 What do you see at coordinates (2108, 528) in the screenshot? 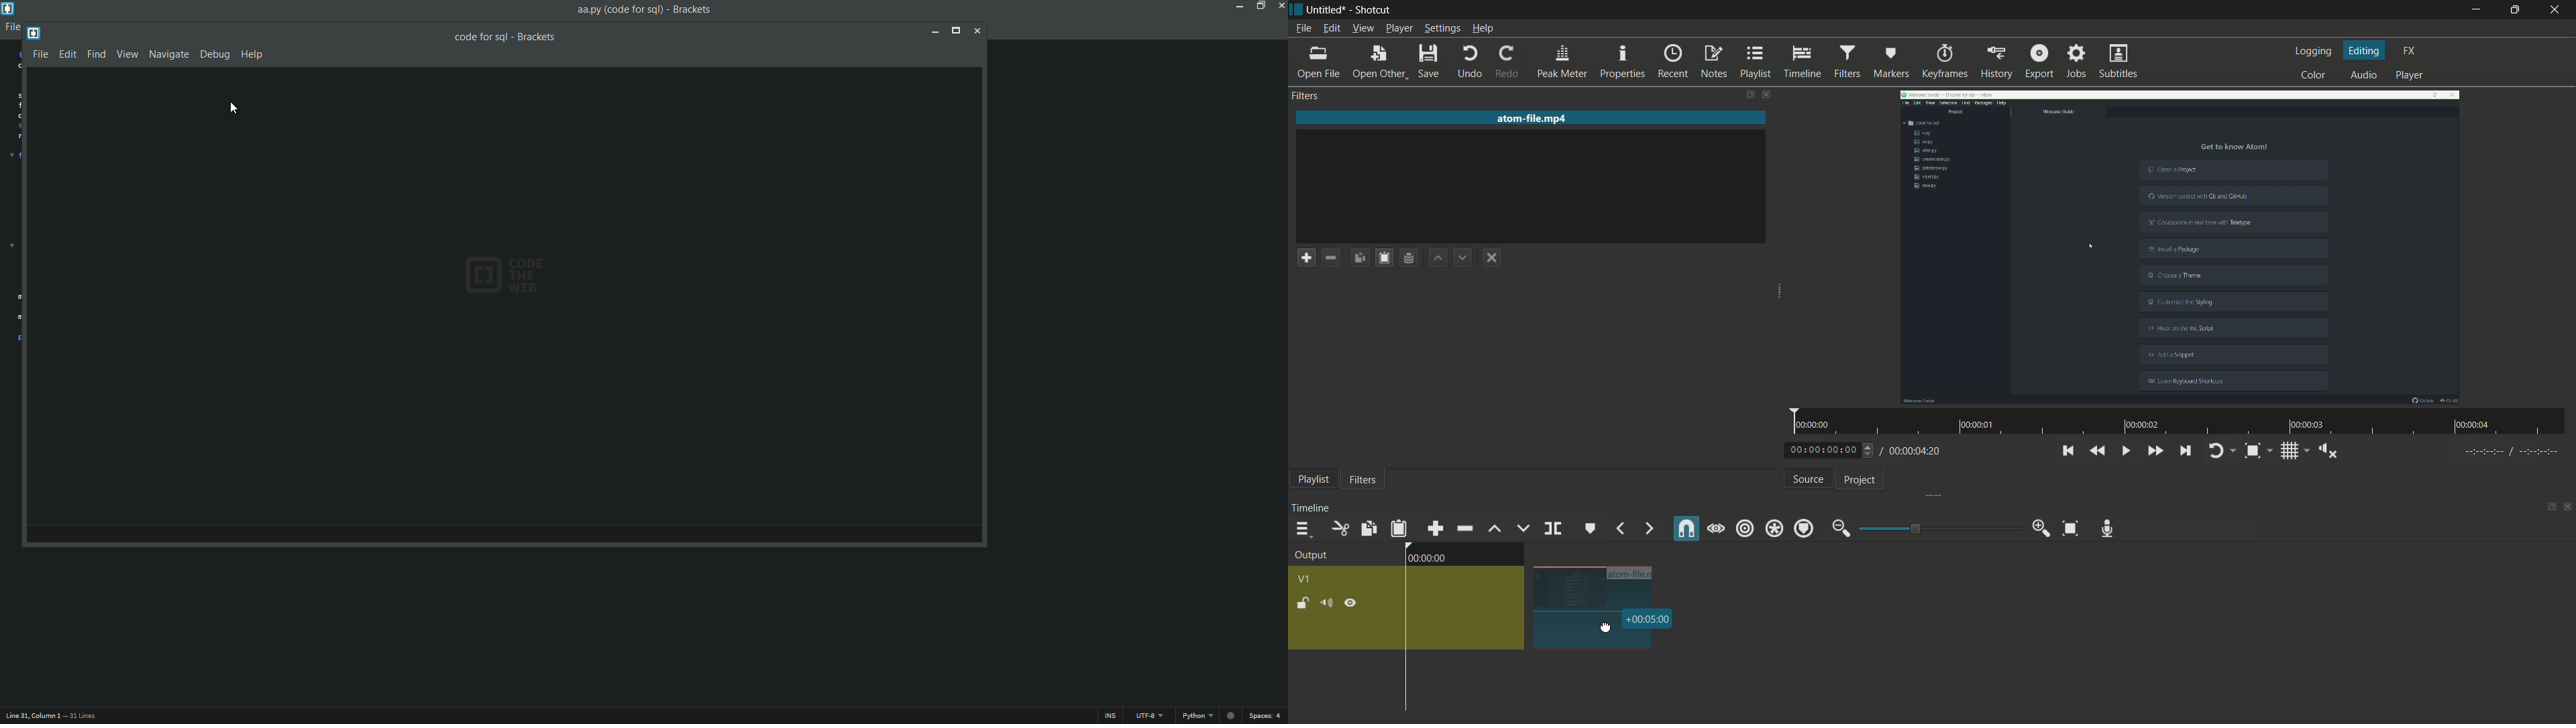
I see `record audio` at bounding box center [2108, 528].